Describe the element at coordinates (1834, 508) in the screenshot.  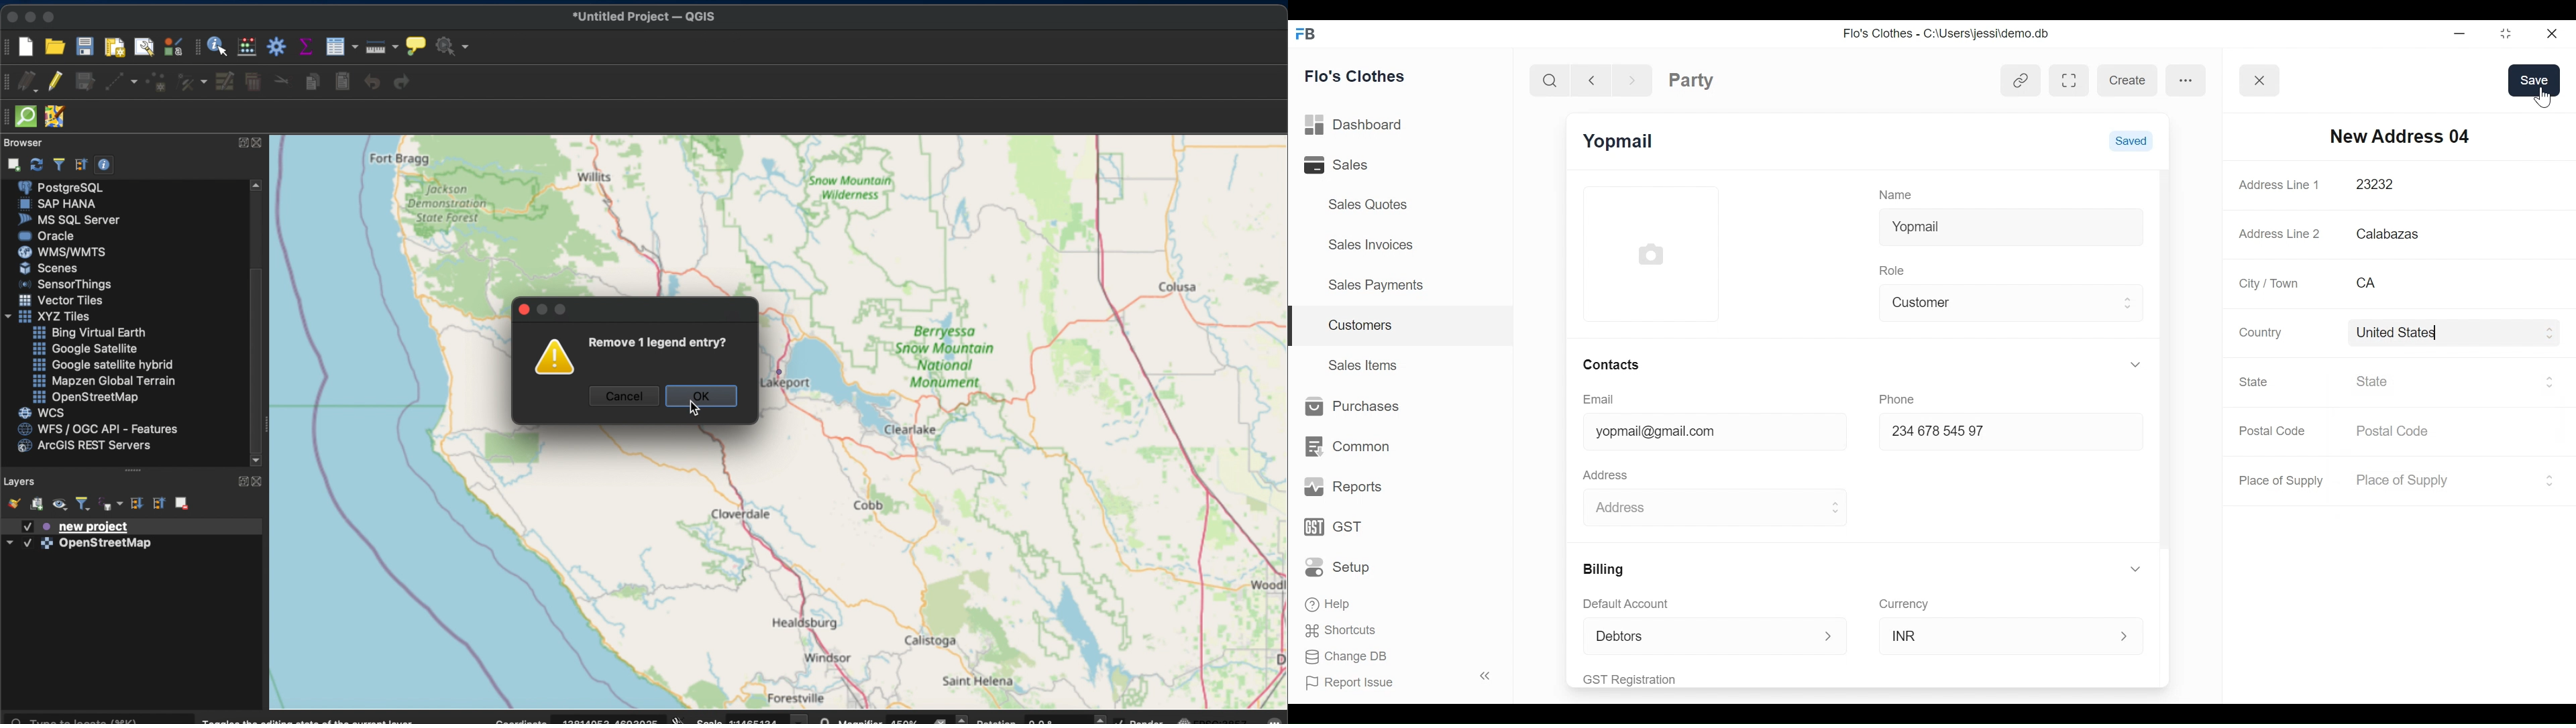
I see `Expand` at that location.